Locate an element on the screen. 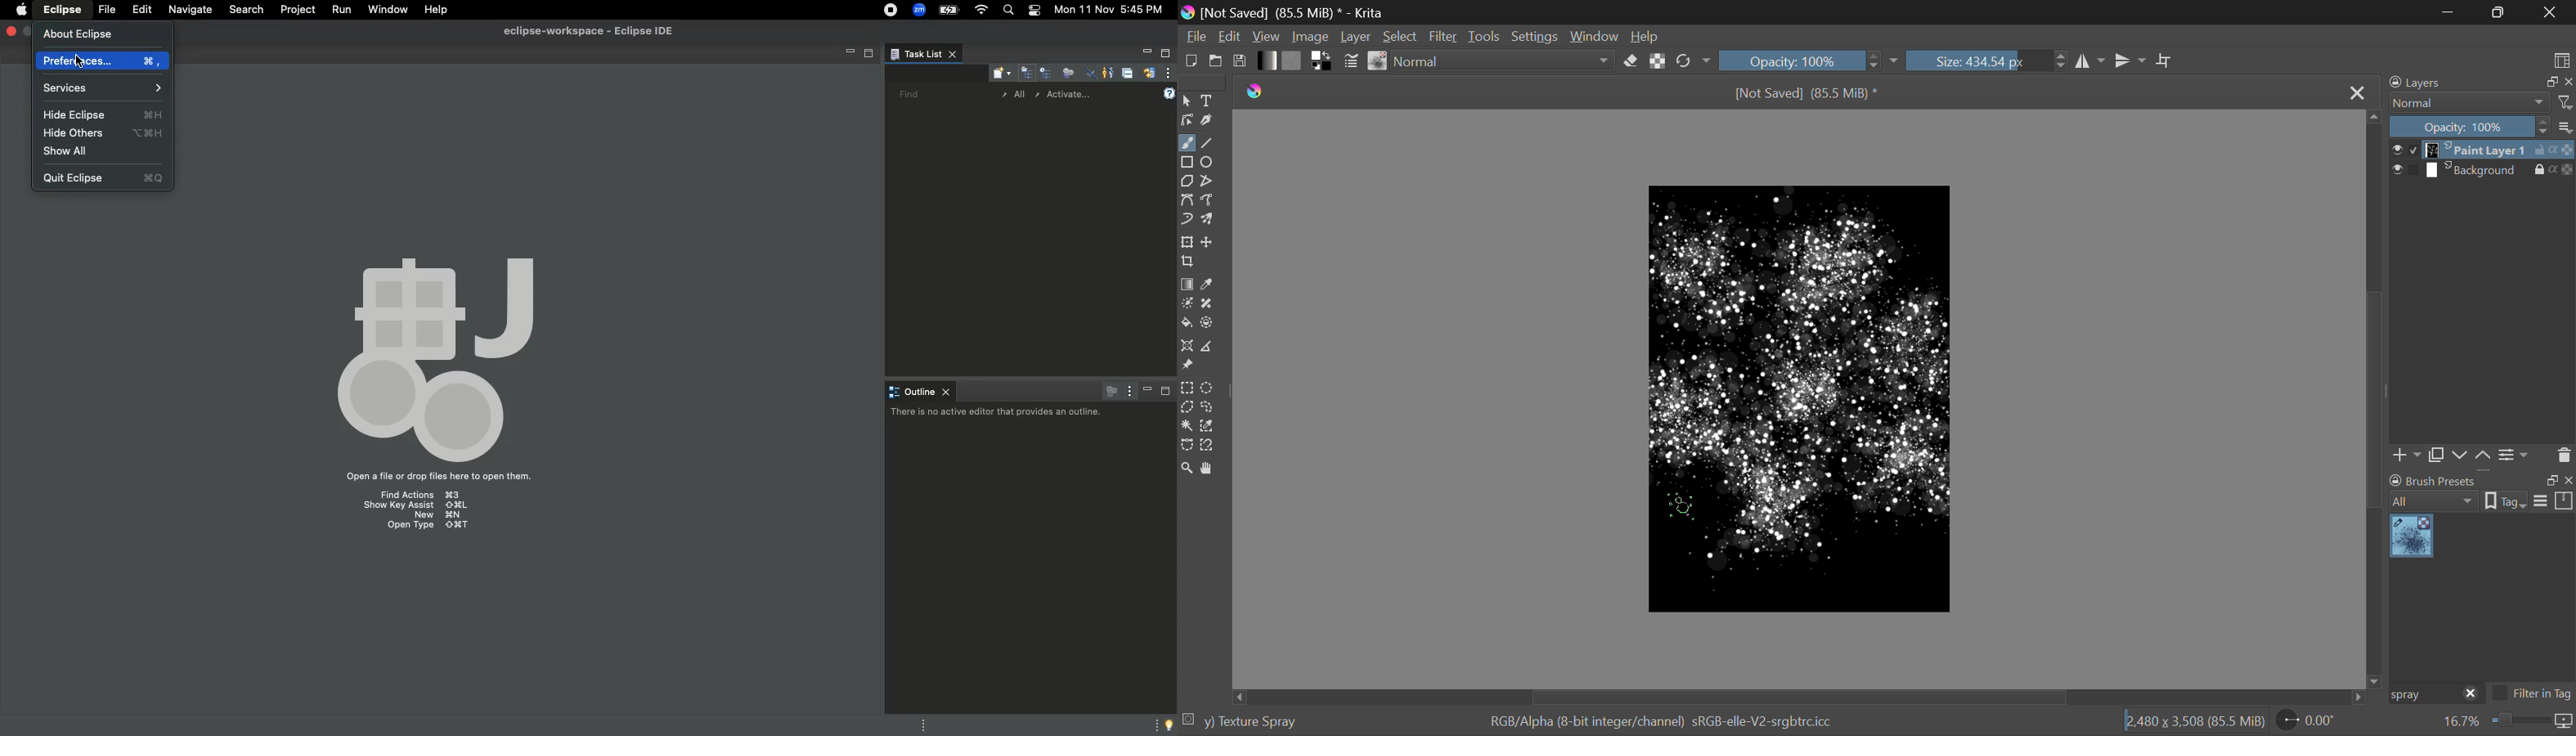 This screenshot has height=756, width=2576. Bezier Curve Selection is located at coordinates (1188, 446).